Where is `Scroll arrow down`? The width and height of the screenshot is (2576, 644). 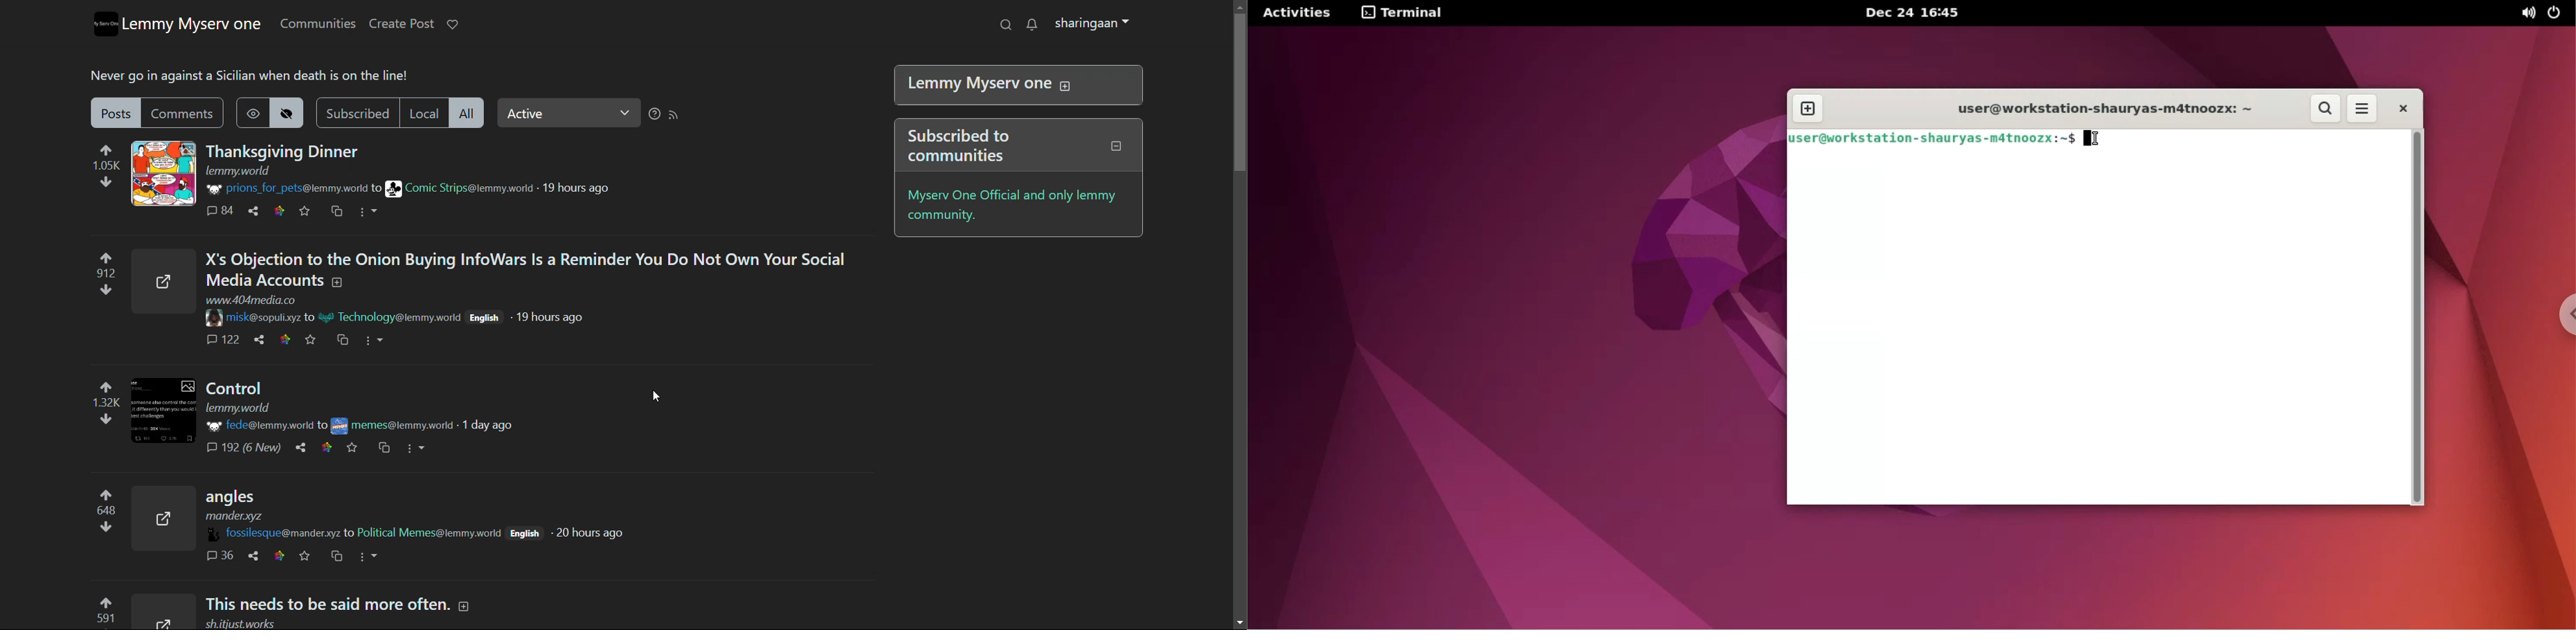
Scroll arrow down is located at coordinates (1235, 624).